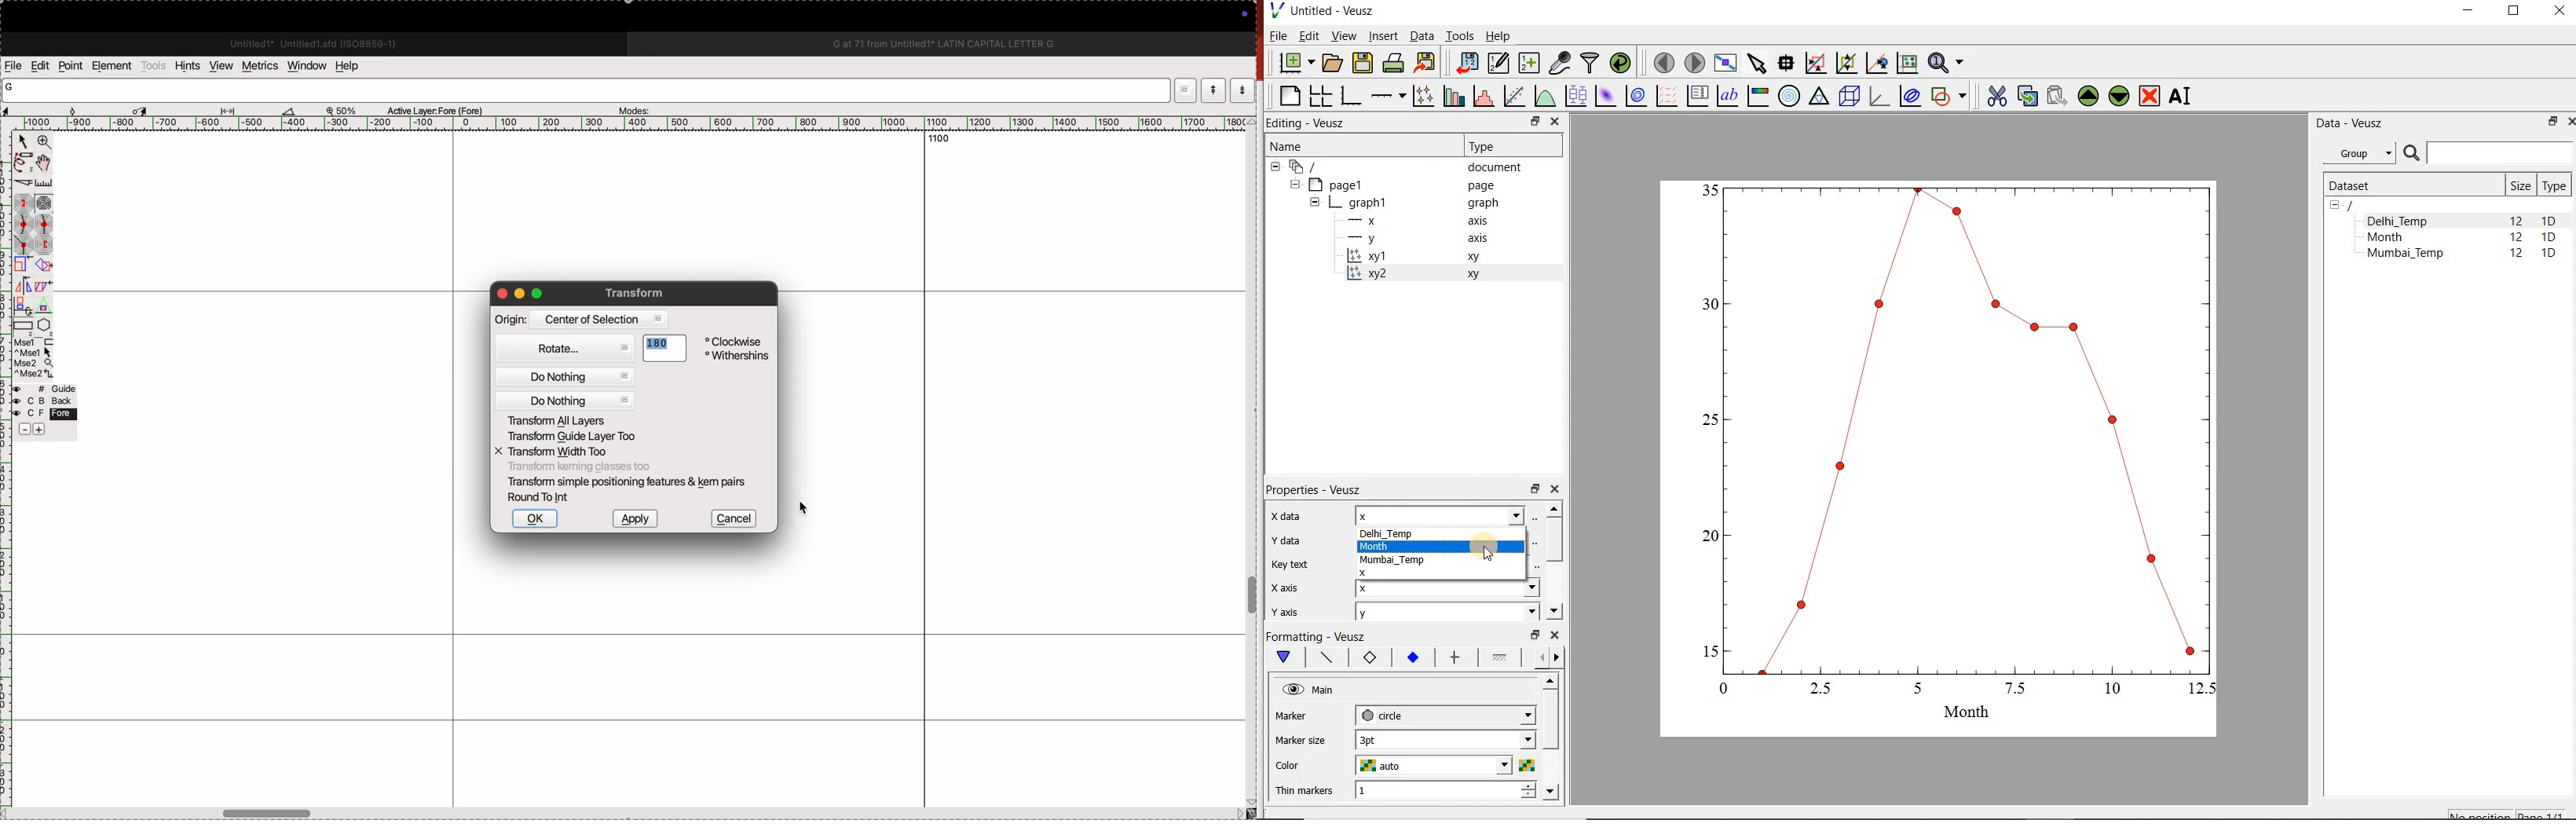 The image size is (2576, 840). Describe the element at coordinates (1244, 89) in the screenshot. I see `show previous word list` at that location.